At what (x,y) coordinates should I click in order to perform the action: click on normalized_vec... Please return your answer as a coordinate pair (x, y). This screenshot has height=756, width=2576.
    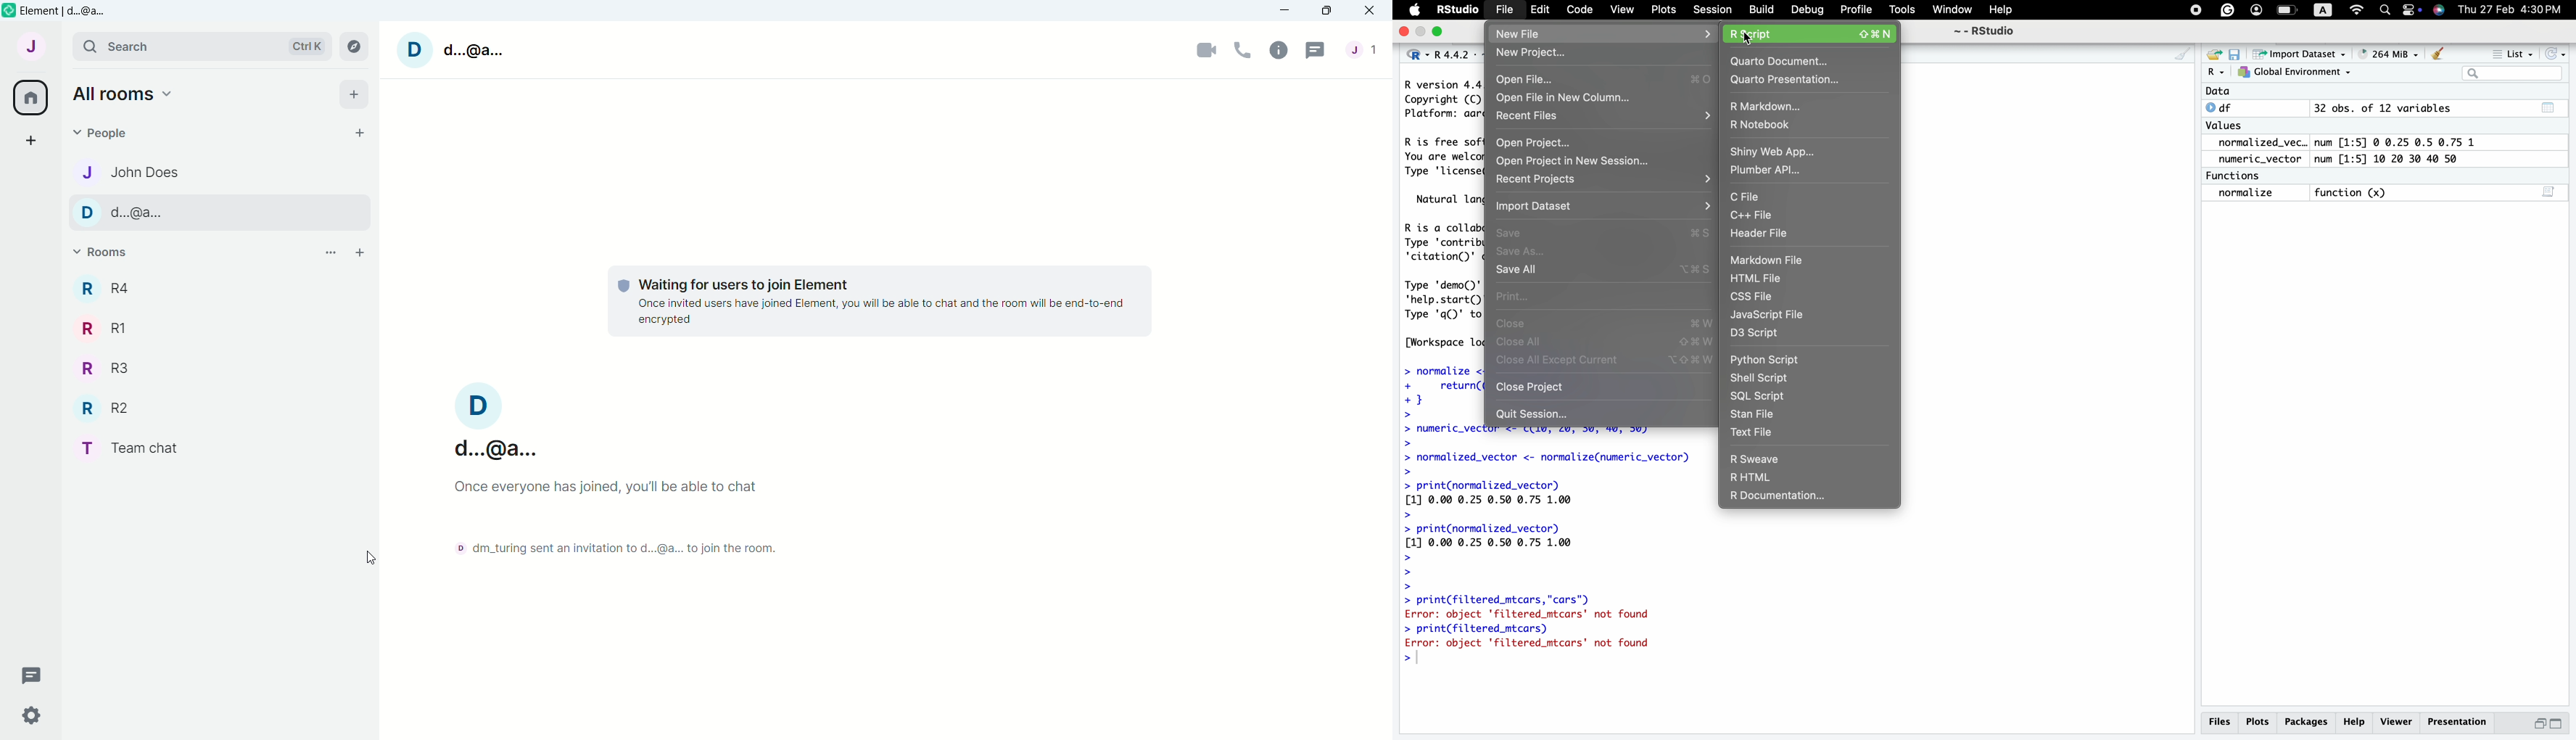
    Looking at the image, I should click on (2260, 142).